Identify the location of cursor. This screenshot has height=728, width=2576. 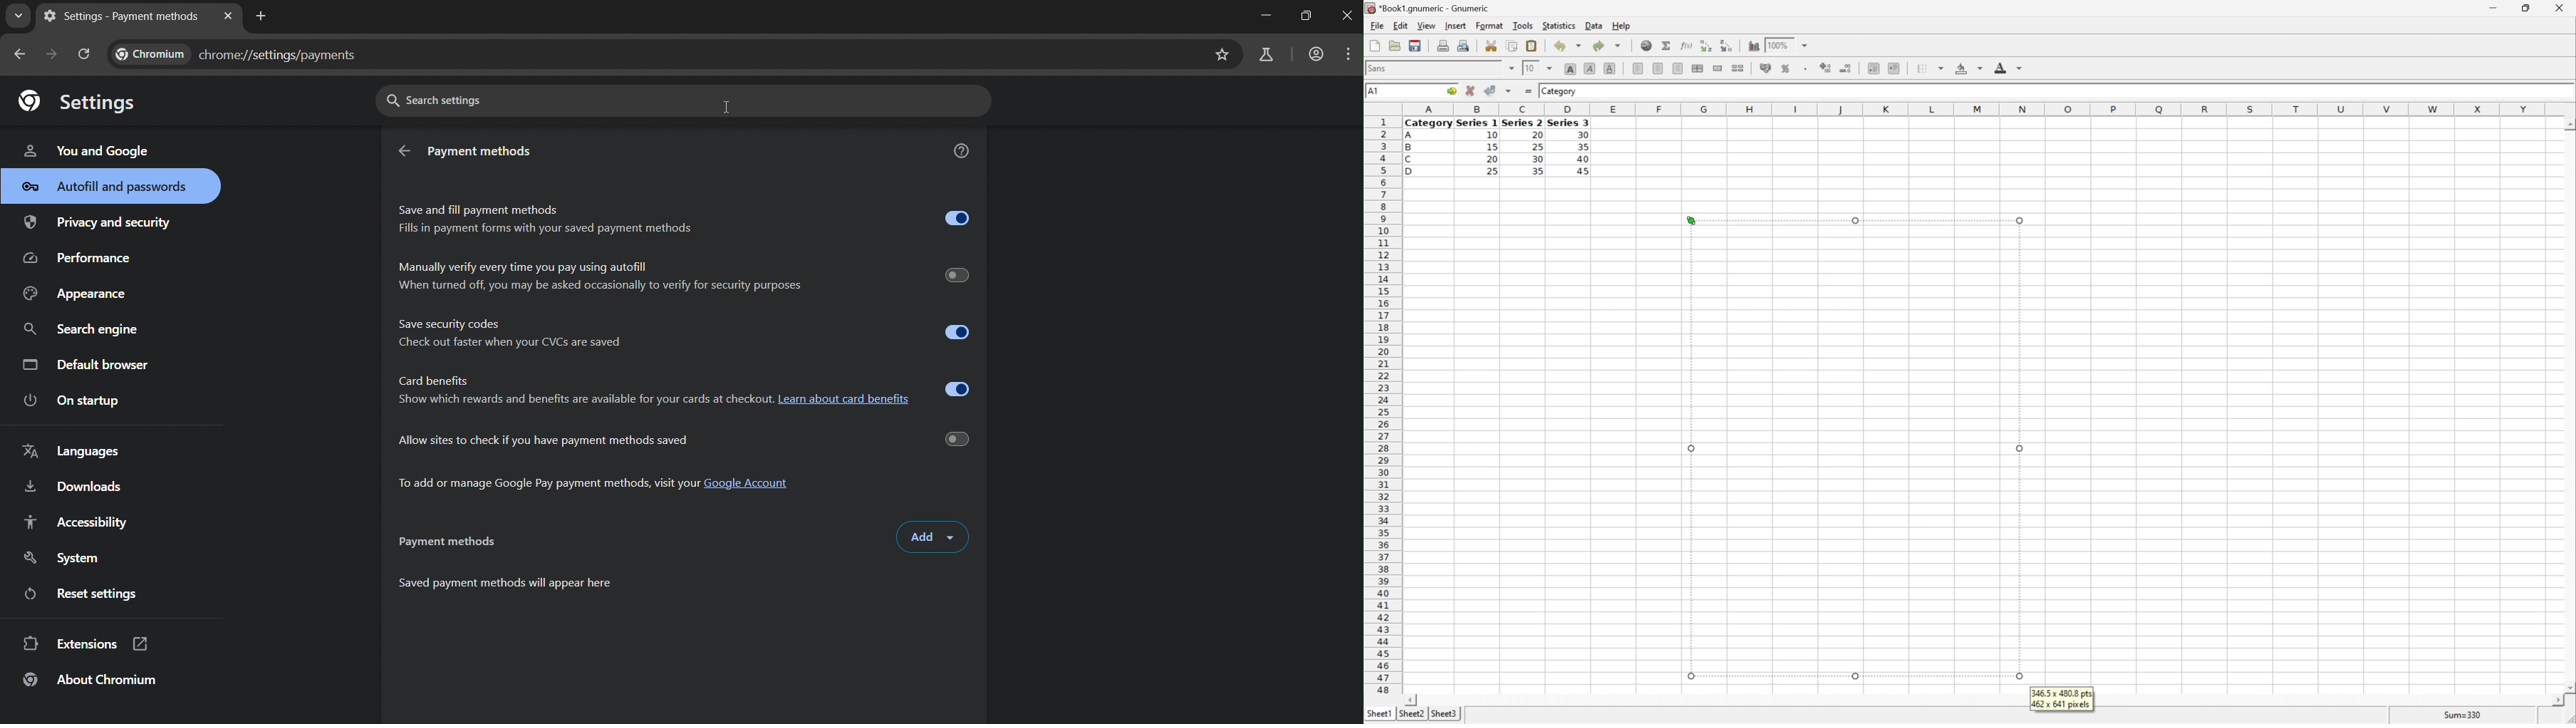
(727, 105).